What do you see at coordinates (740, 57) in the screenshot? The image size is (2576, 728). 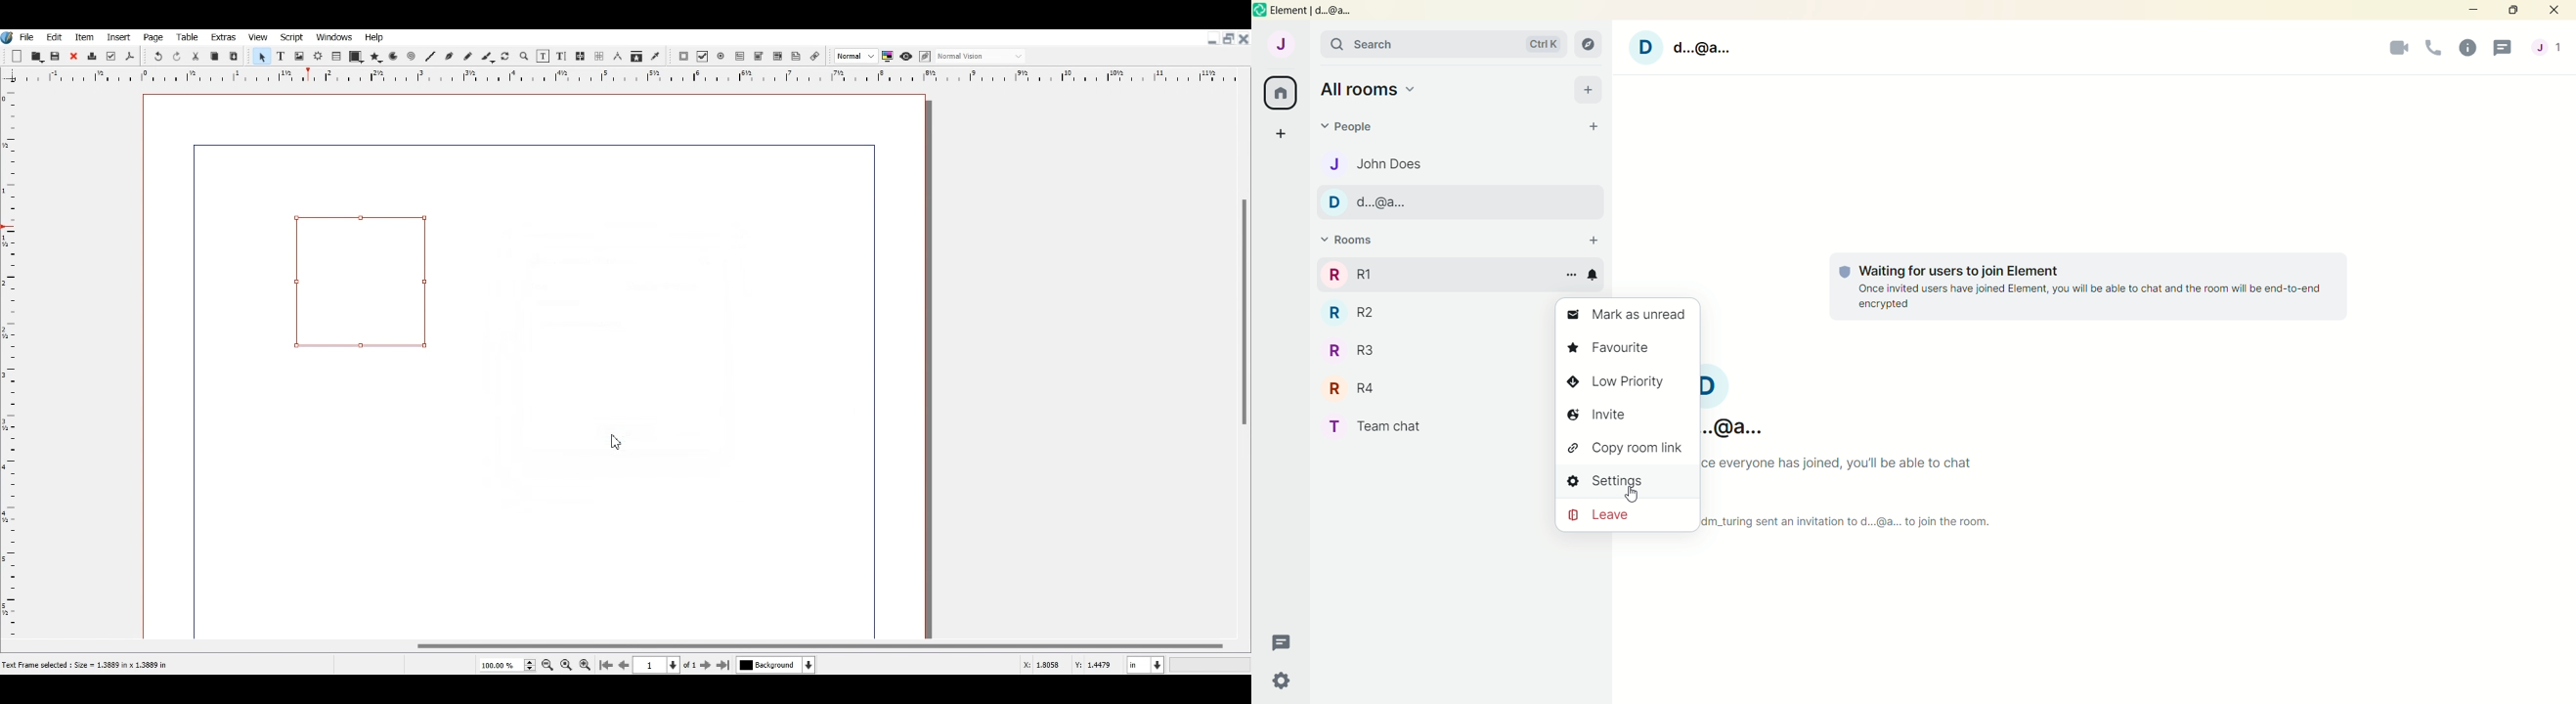 I see `PDF Text Field` at bounding box center [740, 57].